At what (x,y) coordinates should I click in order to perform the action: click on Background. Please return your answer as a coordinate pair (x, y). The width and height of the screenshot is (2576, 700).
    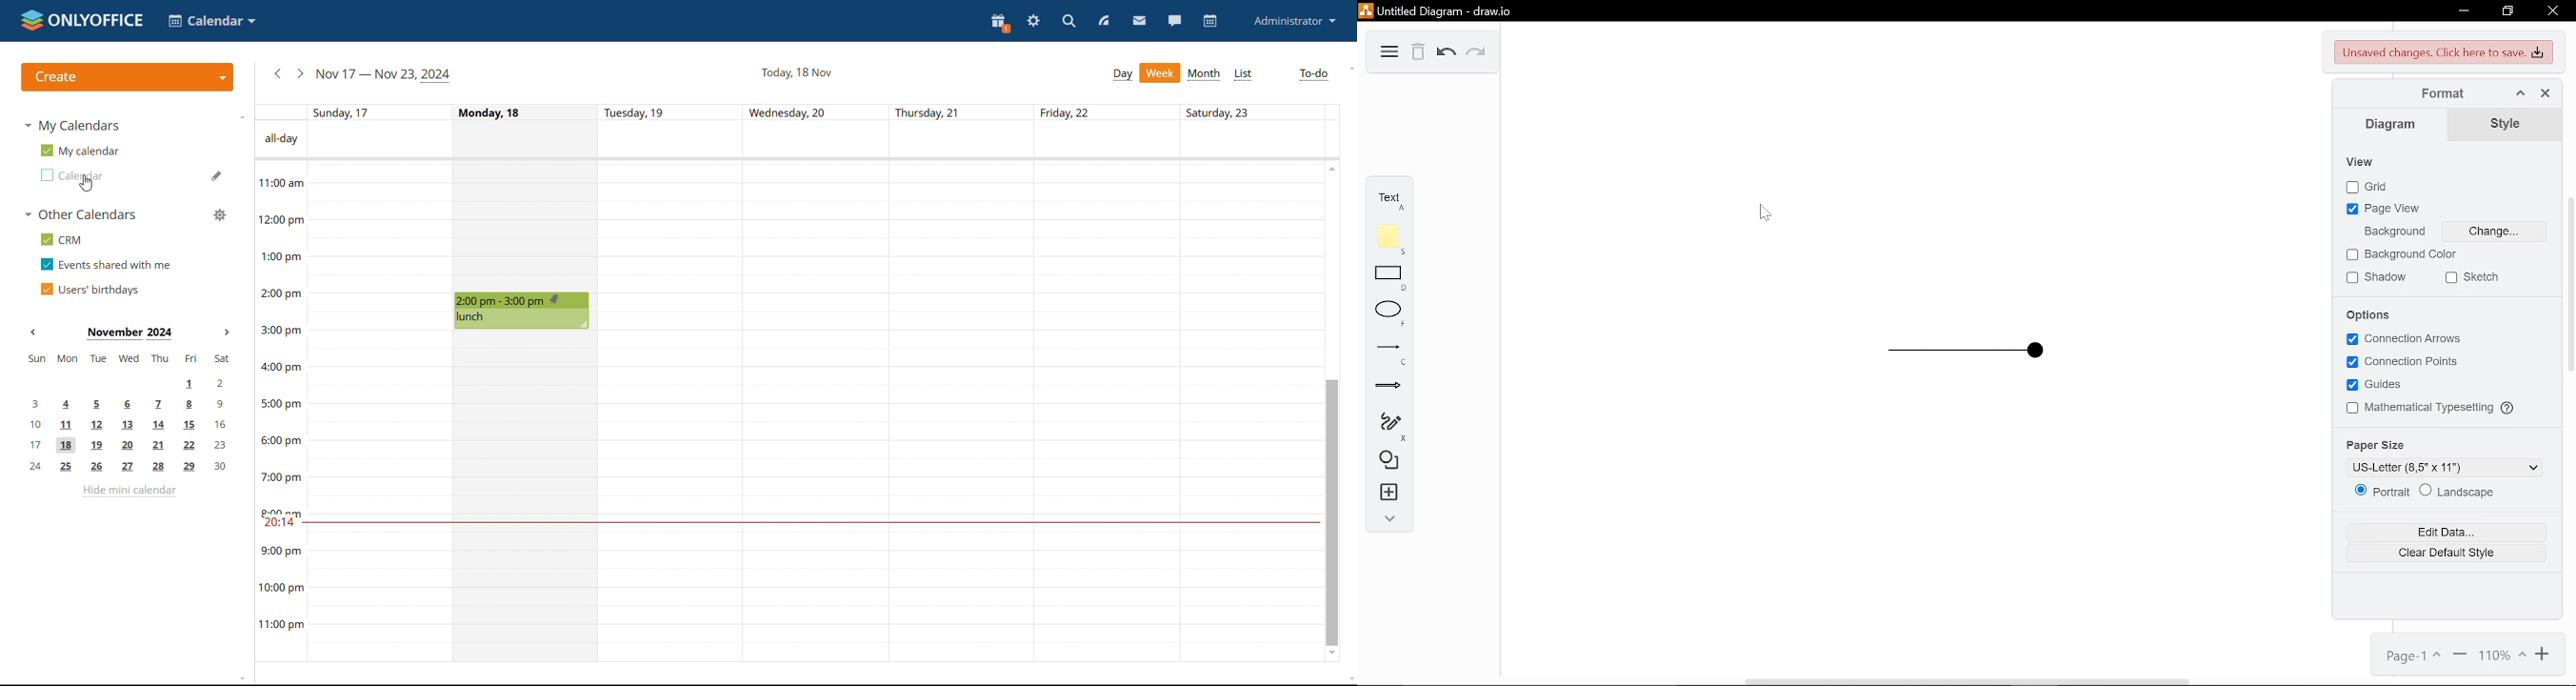
    Looking at the image, I should click on (2391, 232).